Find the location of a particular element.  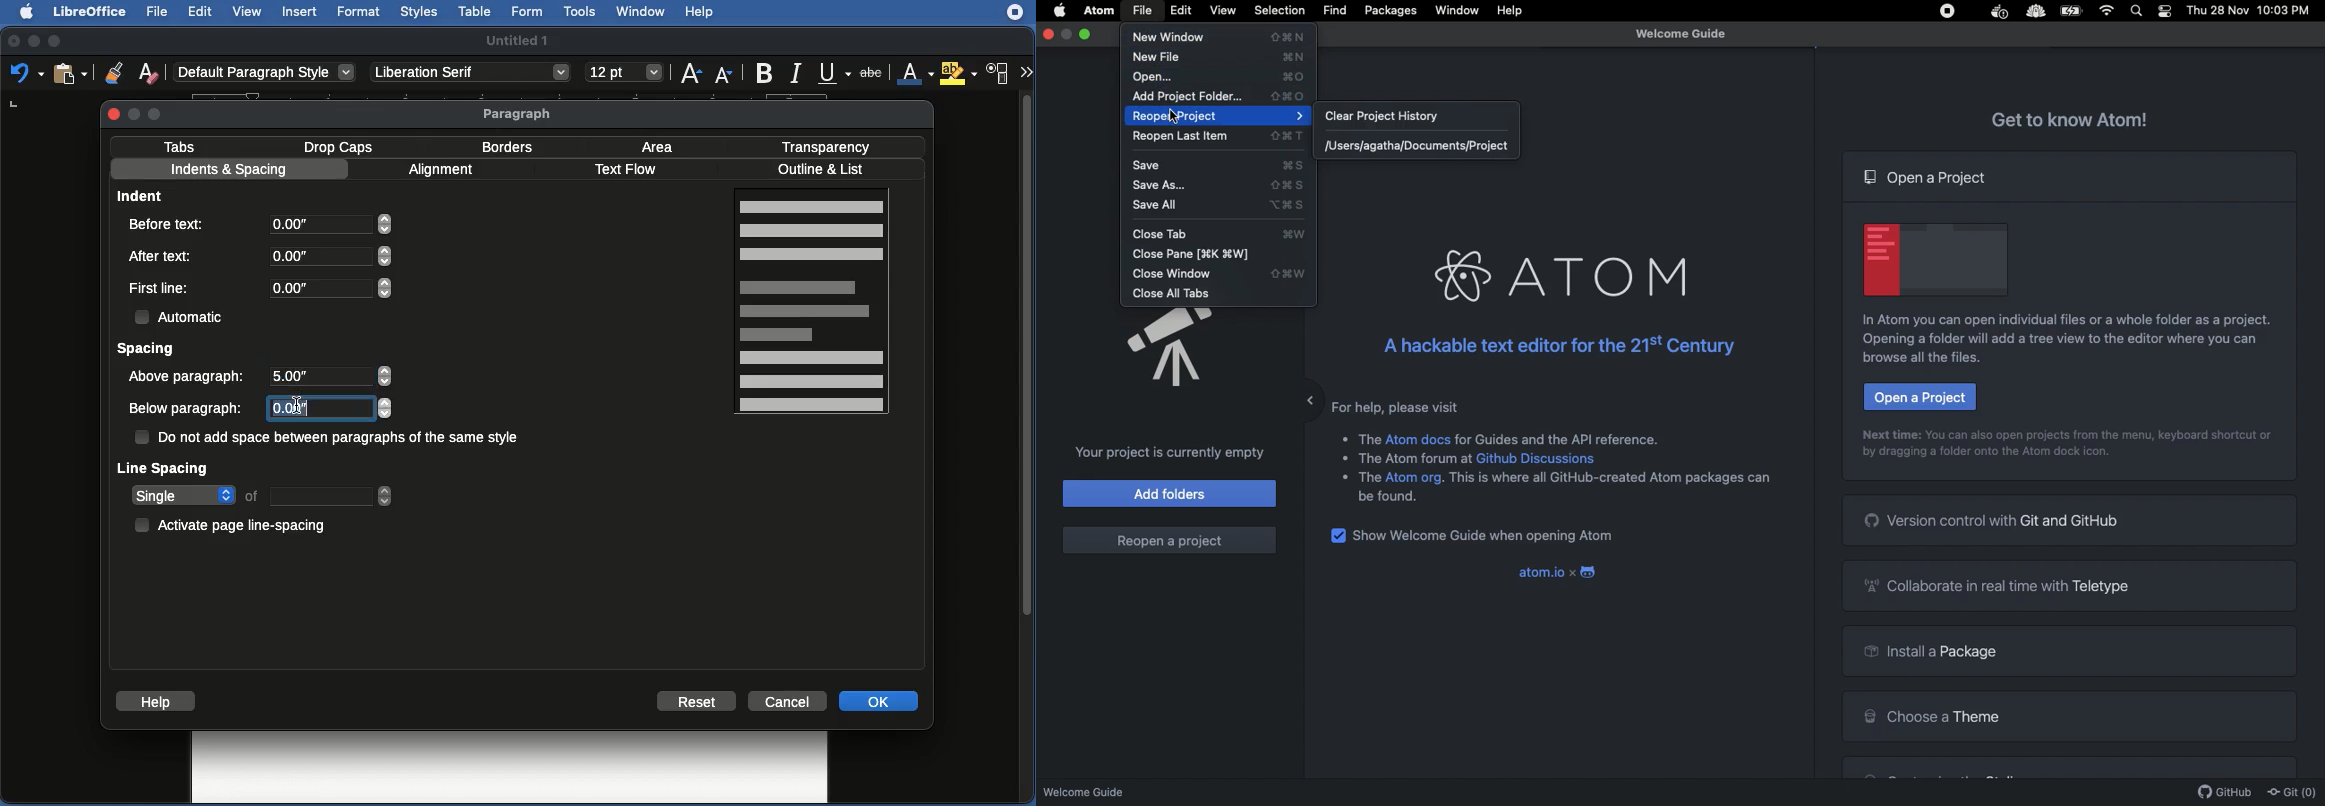

font size is located at coordinates (621, 72).